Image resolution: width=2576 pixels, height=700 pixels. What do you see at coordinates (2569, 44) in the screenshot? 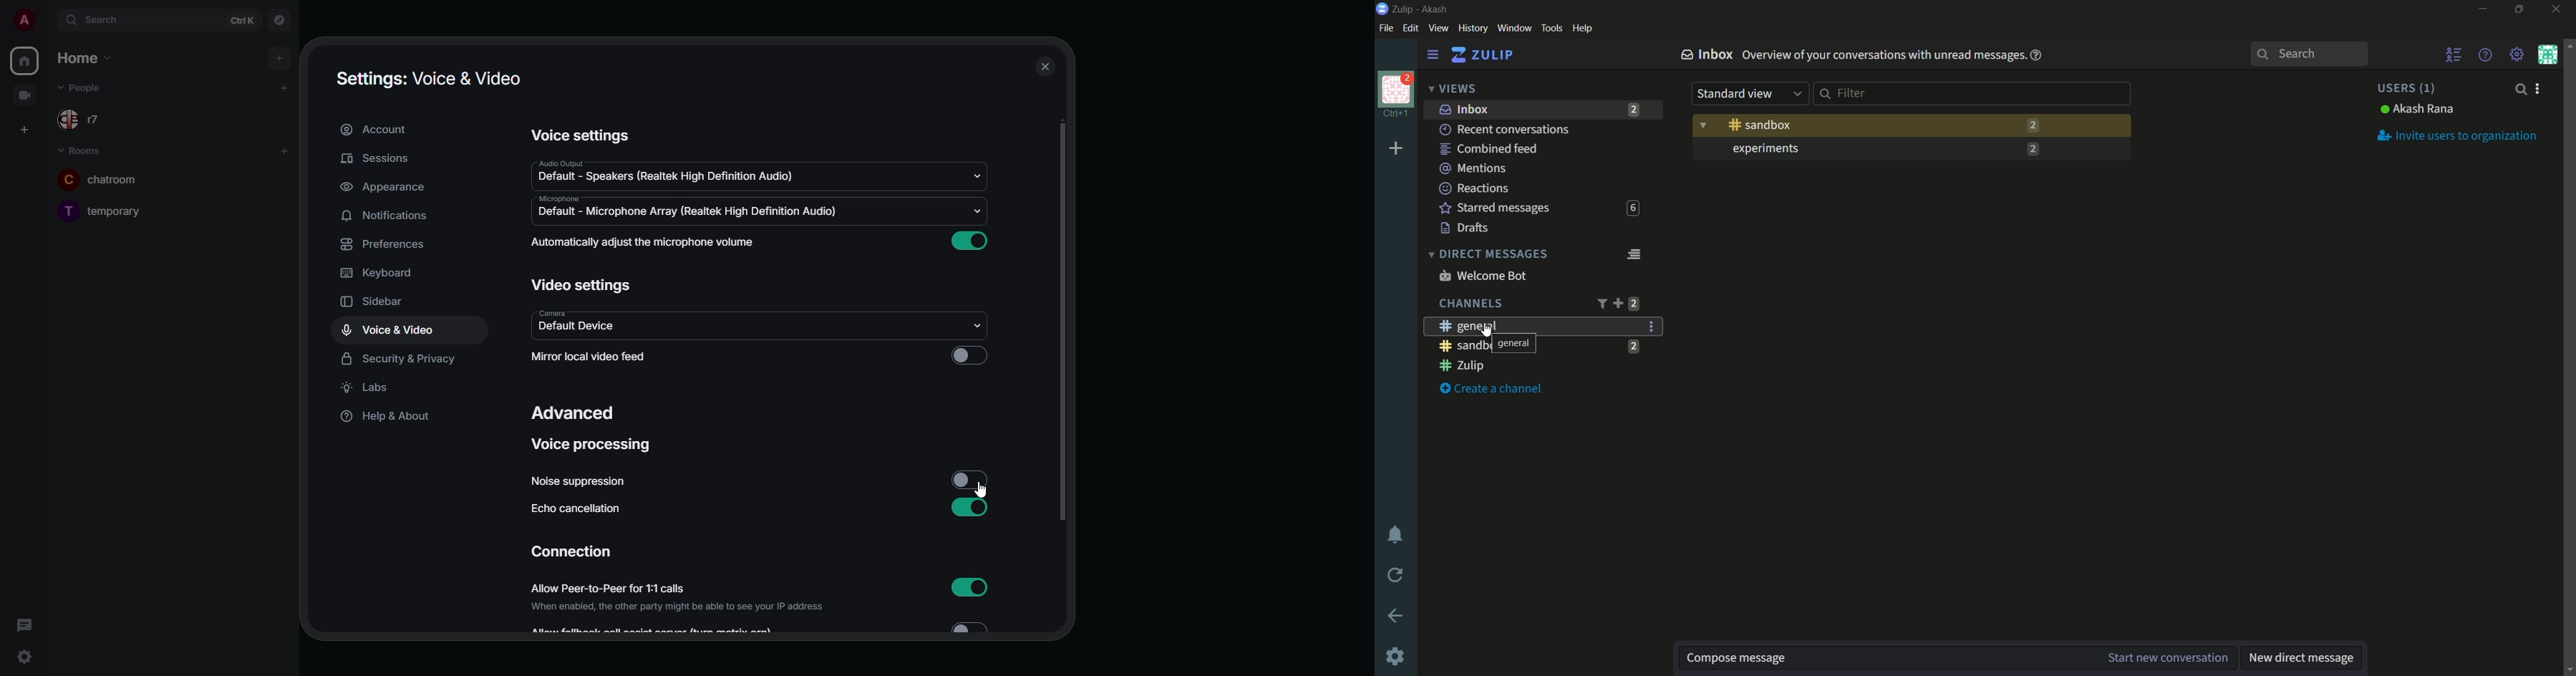
I see `scroll up` at bounding box center [2569, 44].